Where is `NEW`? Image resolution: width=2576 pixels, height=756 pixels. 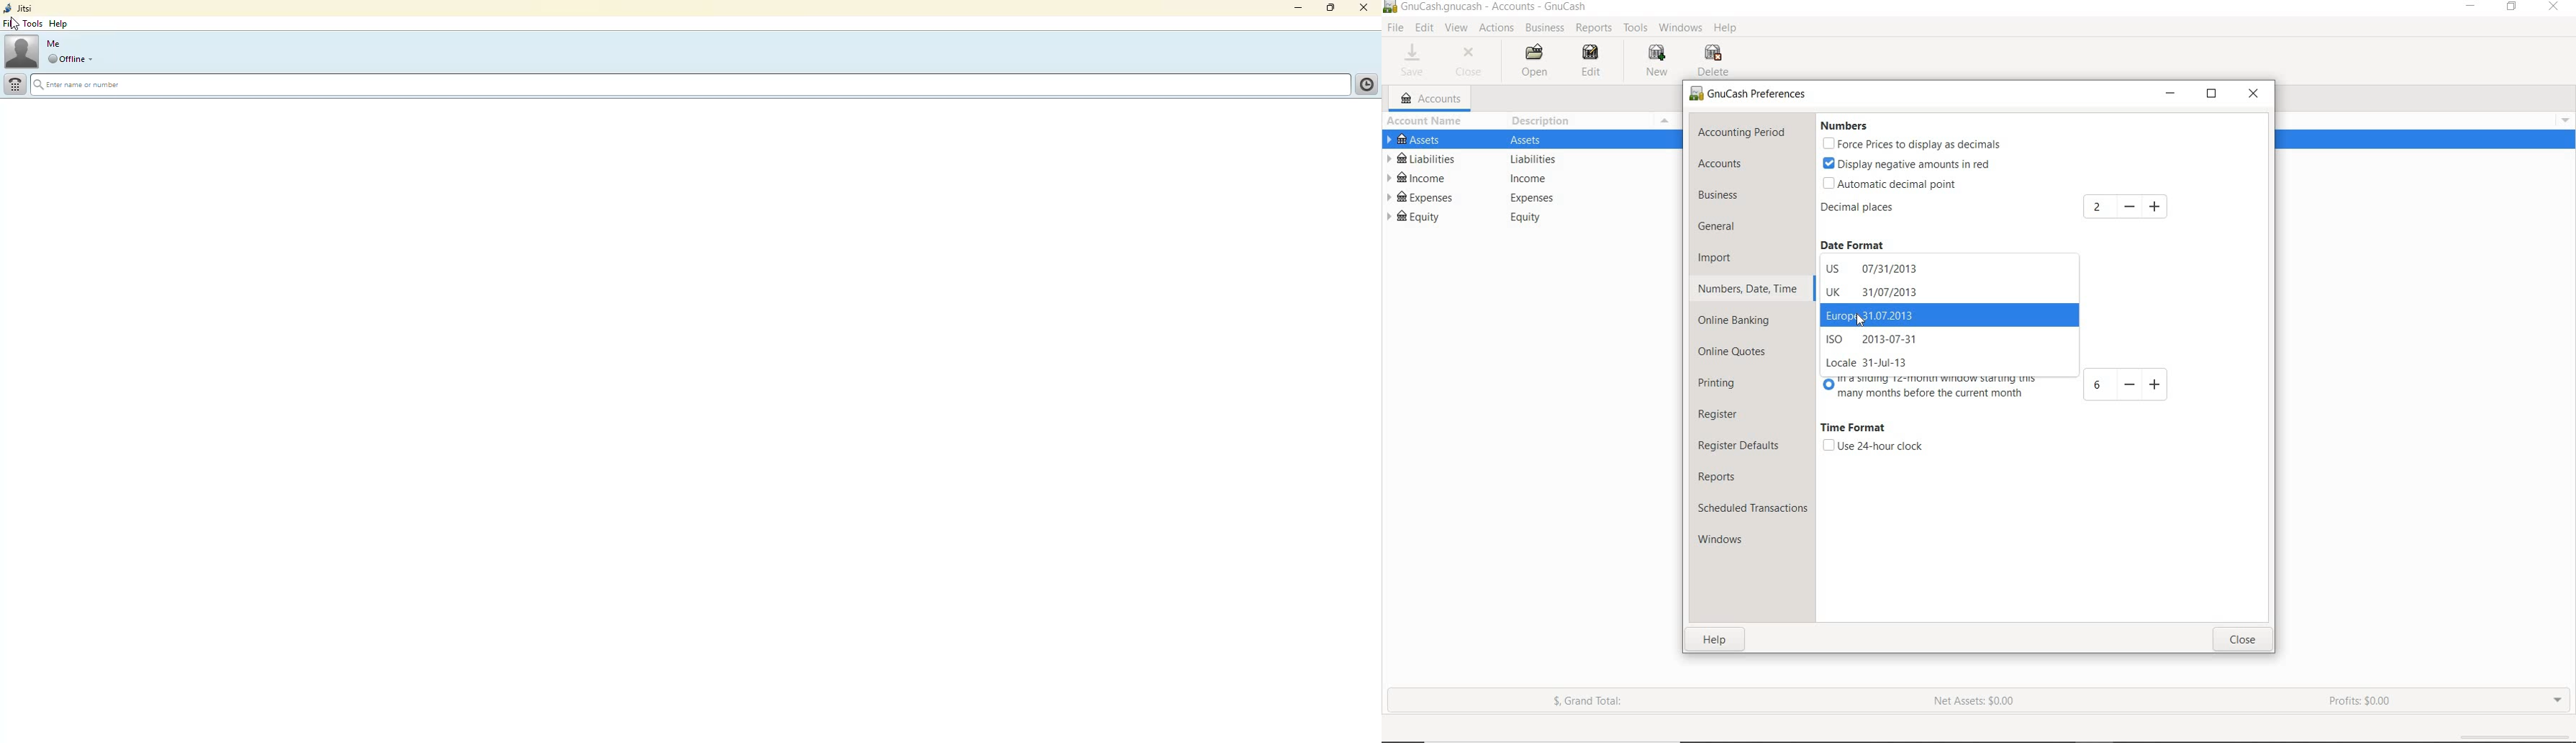
NEW is located at coordinates (1660, 60).